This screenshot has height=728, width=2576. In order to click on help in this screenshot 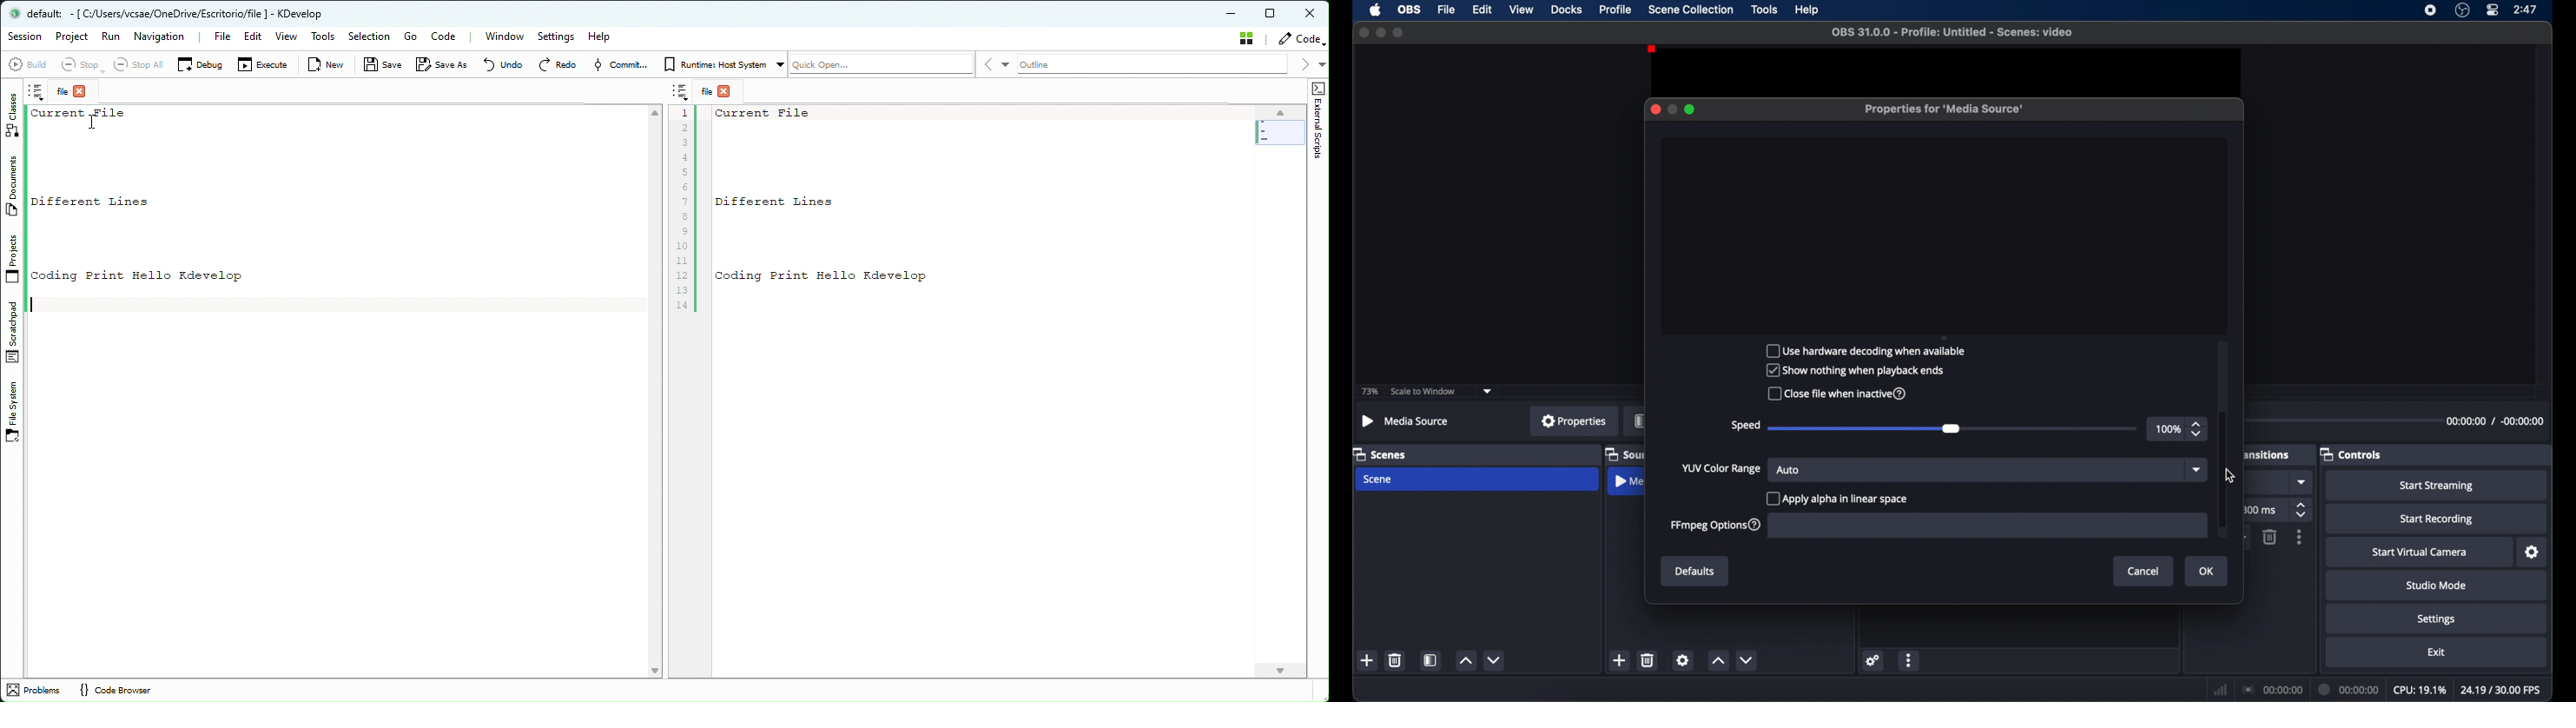, I will do `click(1808, 10)`.